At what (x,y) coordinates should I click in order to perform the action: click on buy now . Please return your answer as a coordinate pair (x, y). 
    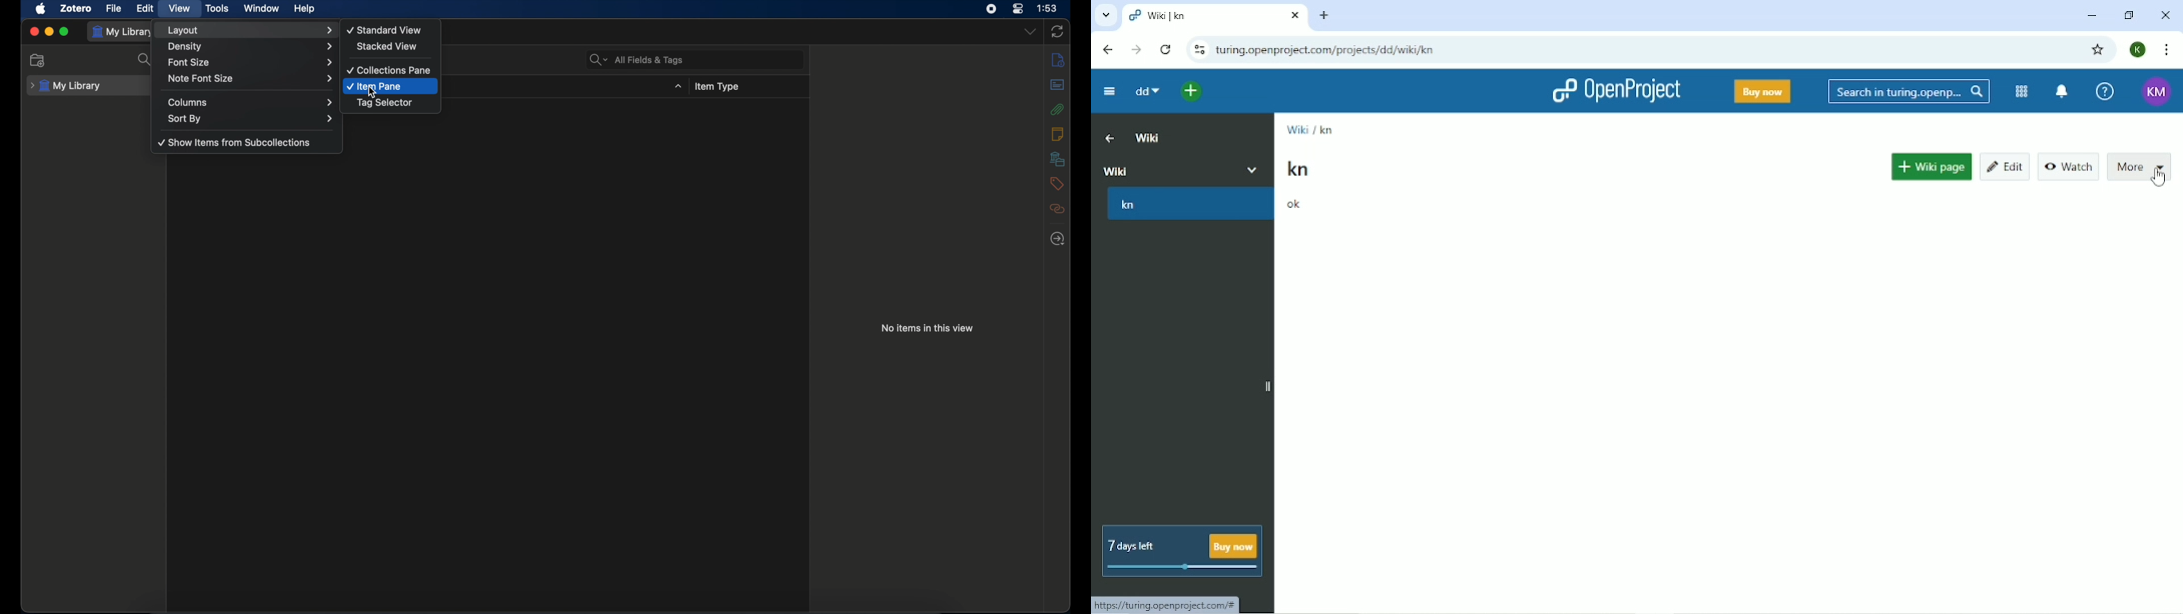
    Looking at the image, I should click on (1238, 547).